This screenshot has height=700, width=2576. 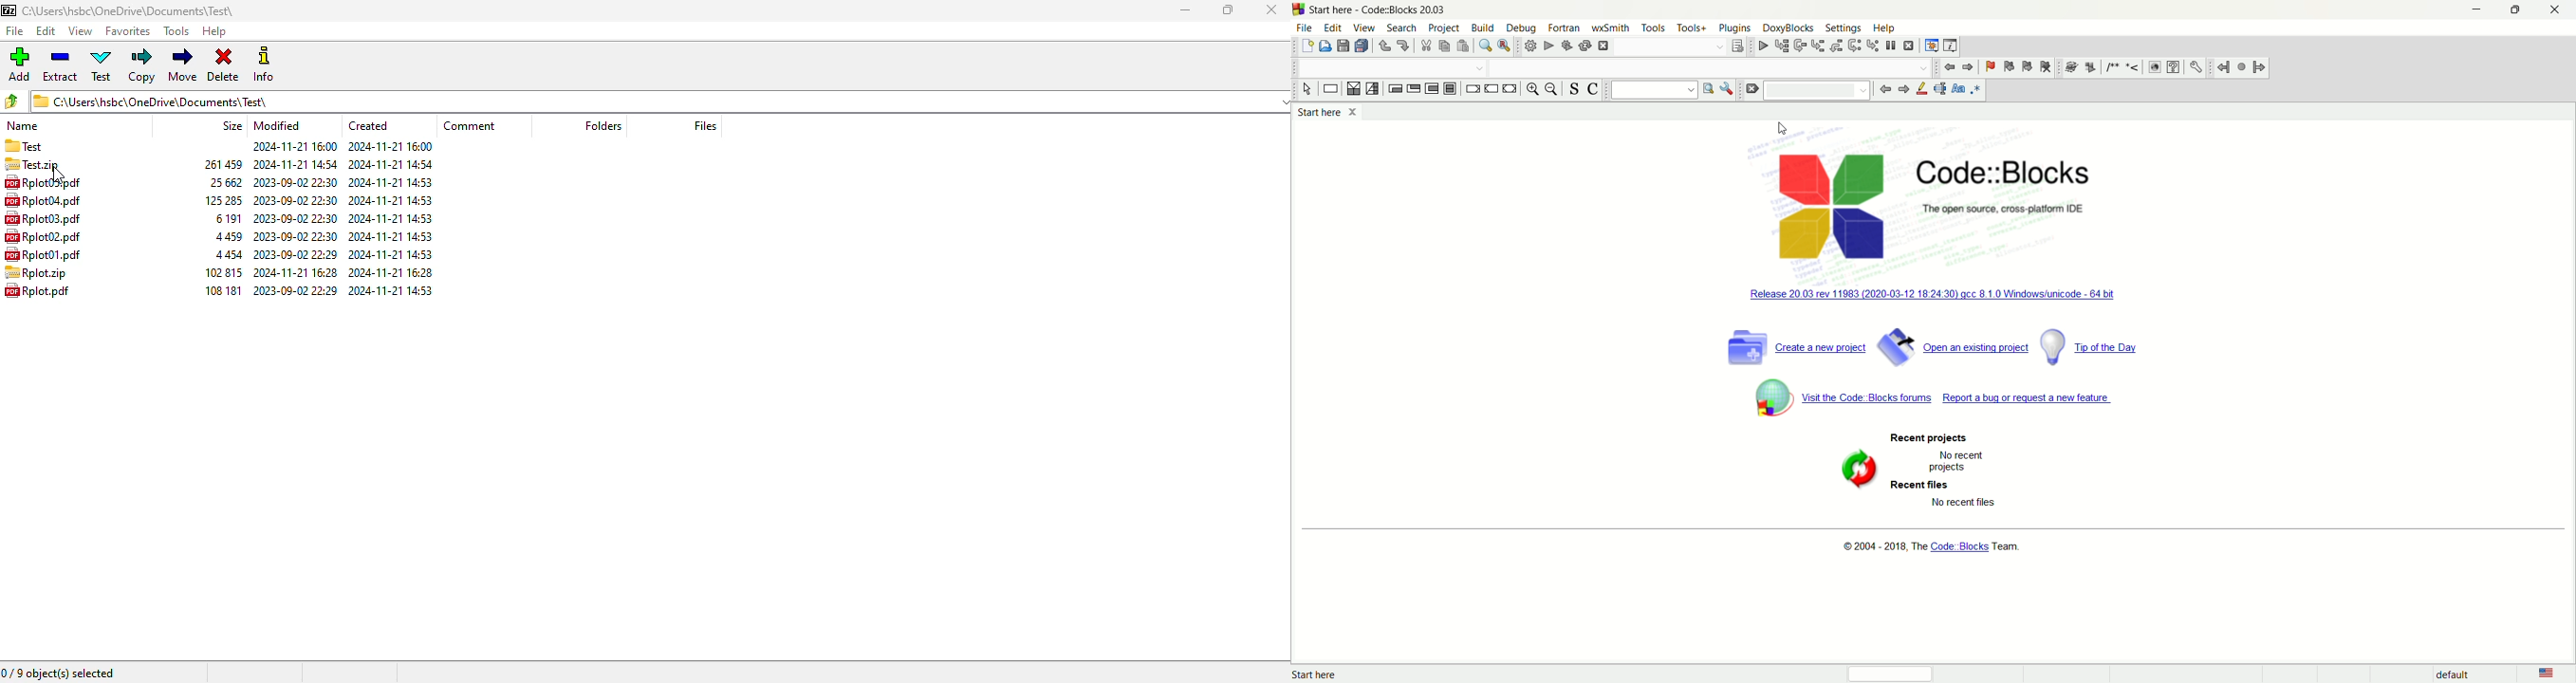 What do you see at coordinates (1854, 46) in the screenshot?
I see `next instruction` at bounding box center [1854, 46].